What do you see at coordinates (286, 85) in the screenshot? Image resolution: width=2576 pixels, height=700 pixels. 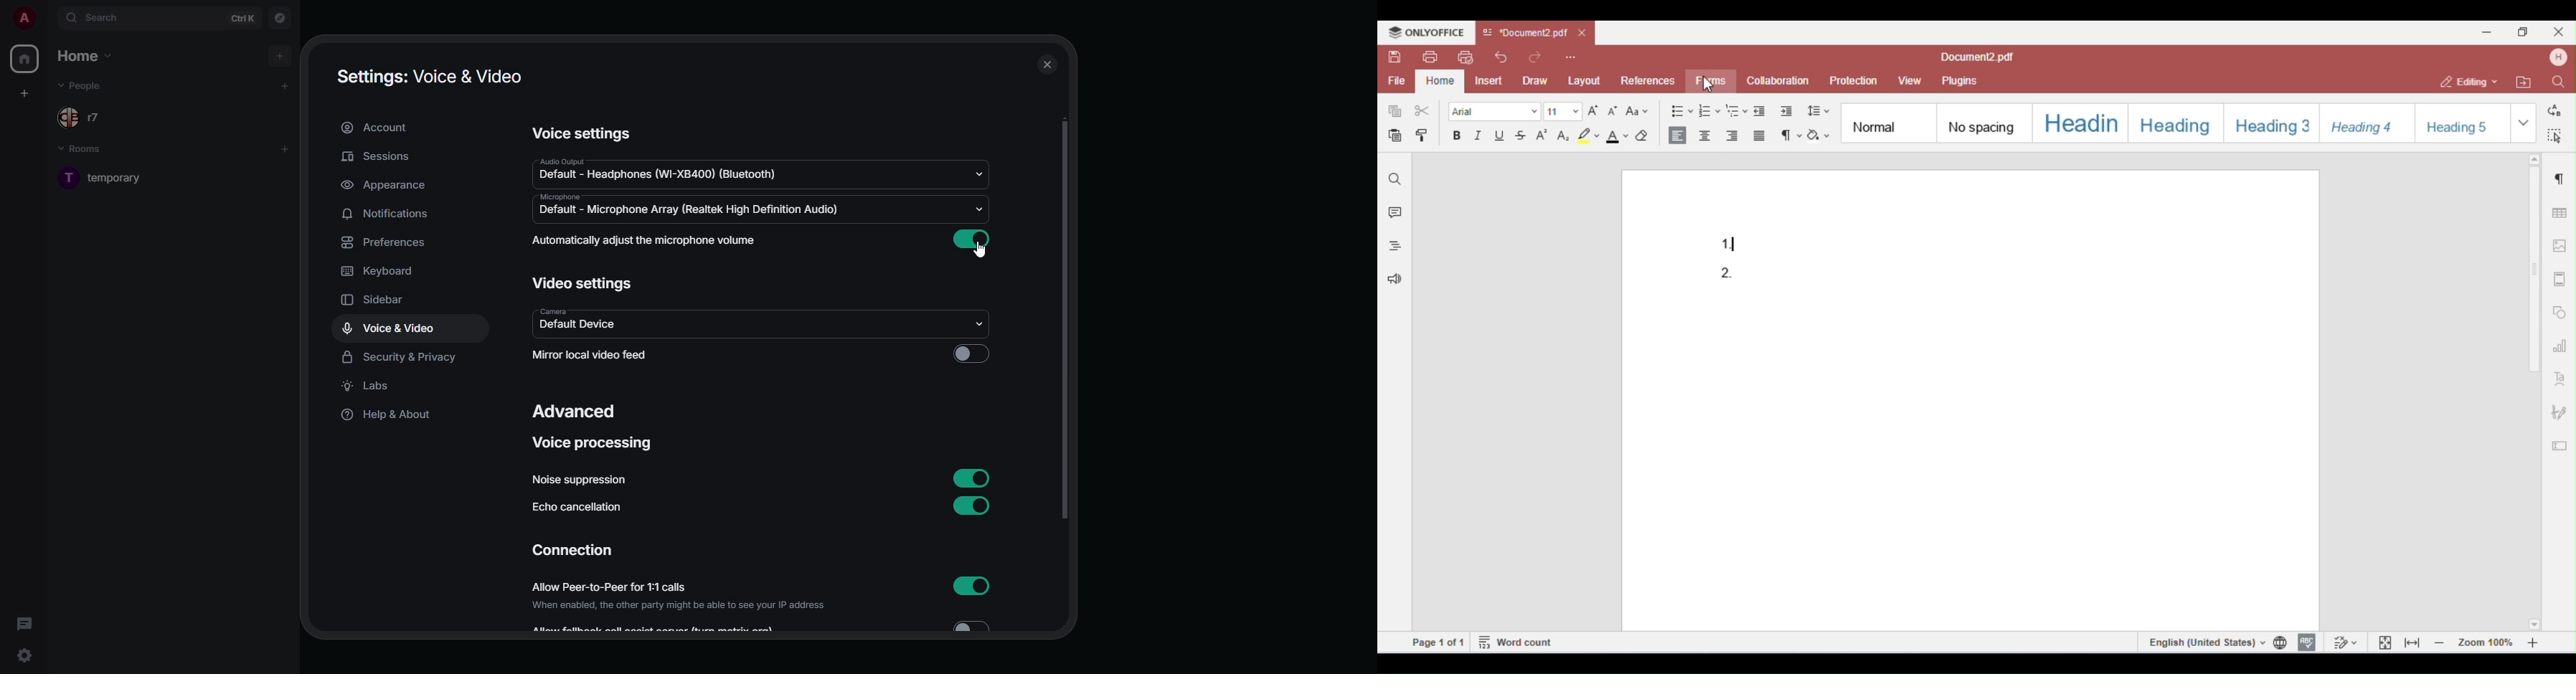 I see `add` at bounding box center [286, 85].